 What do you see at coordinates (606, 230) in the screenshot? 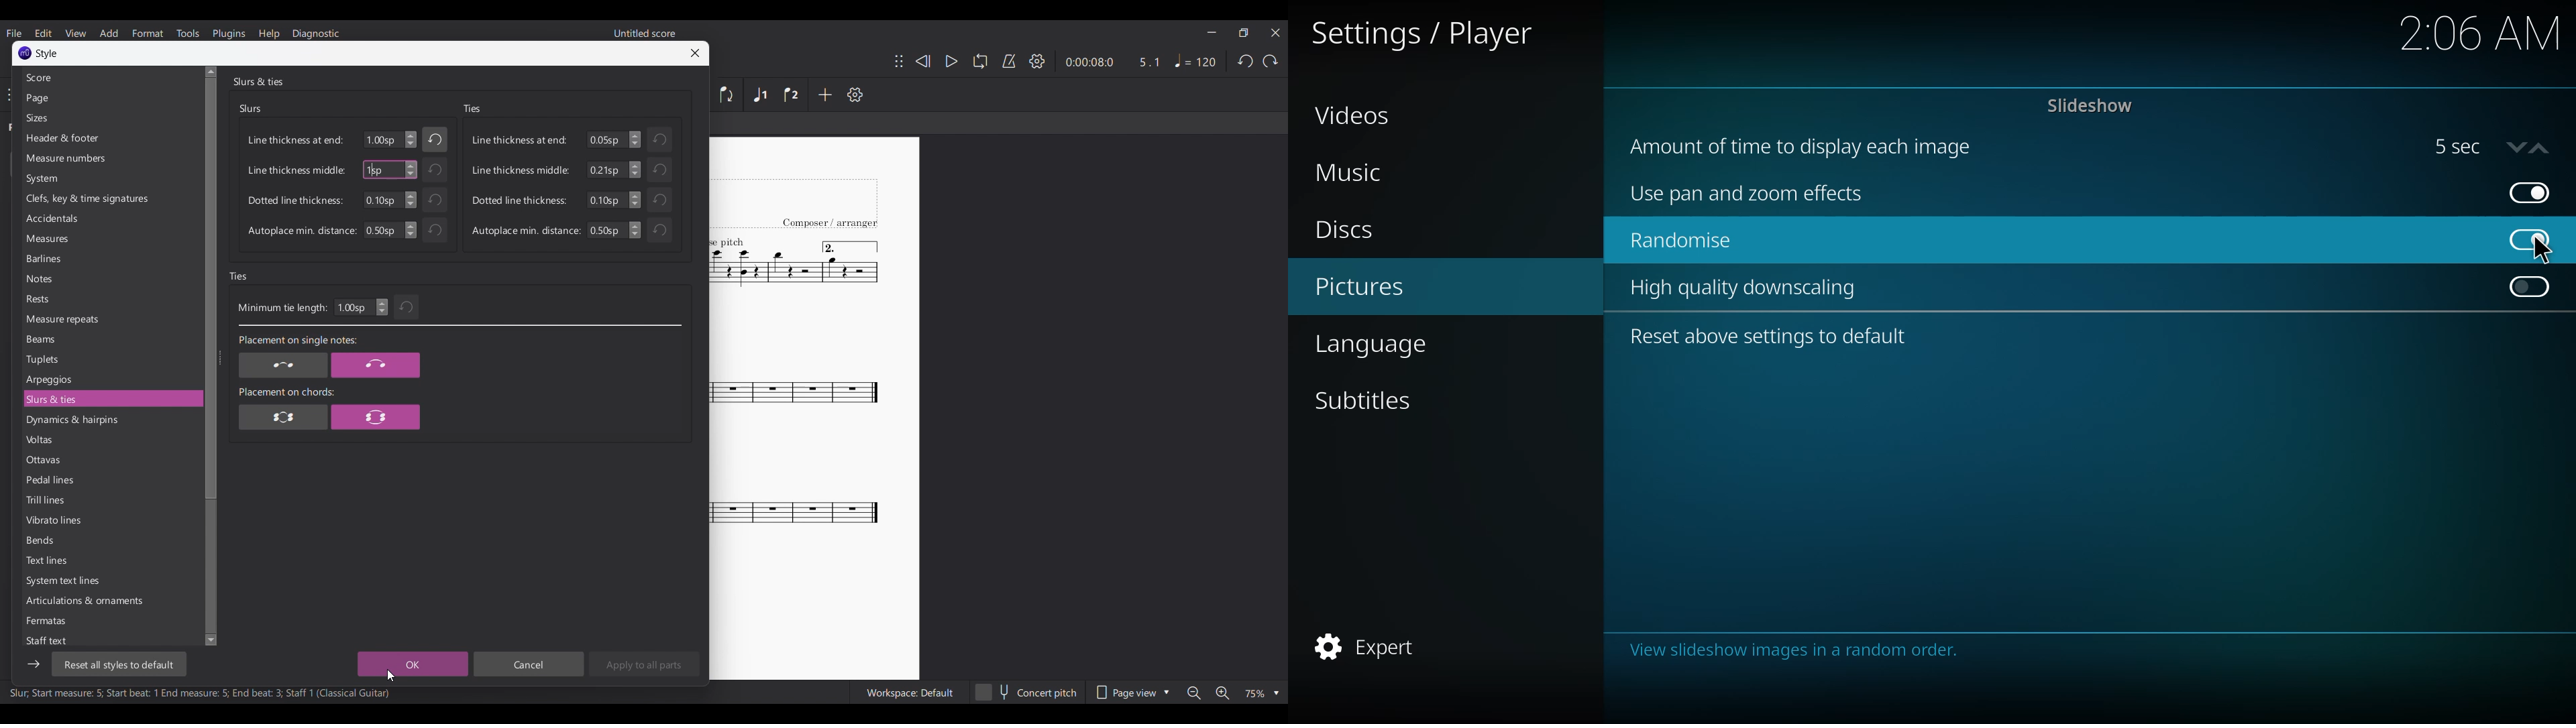
I see `Input autoplace min. distance` at bounding box center [606, 230].